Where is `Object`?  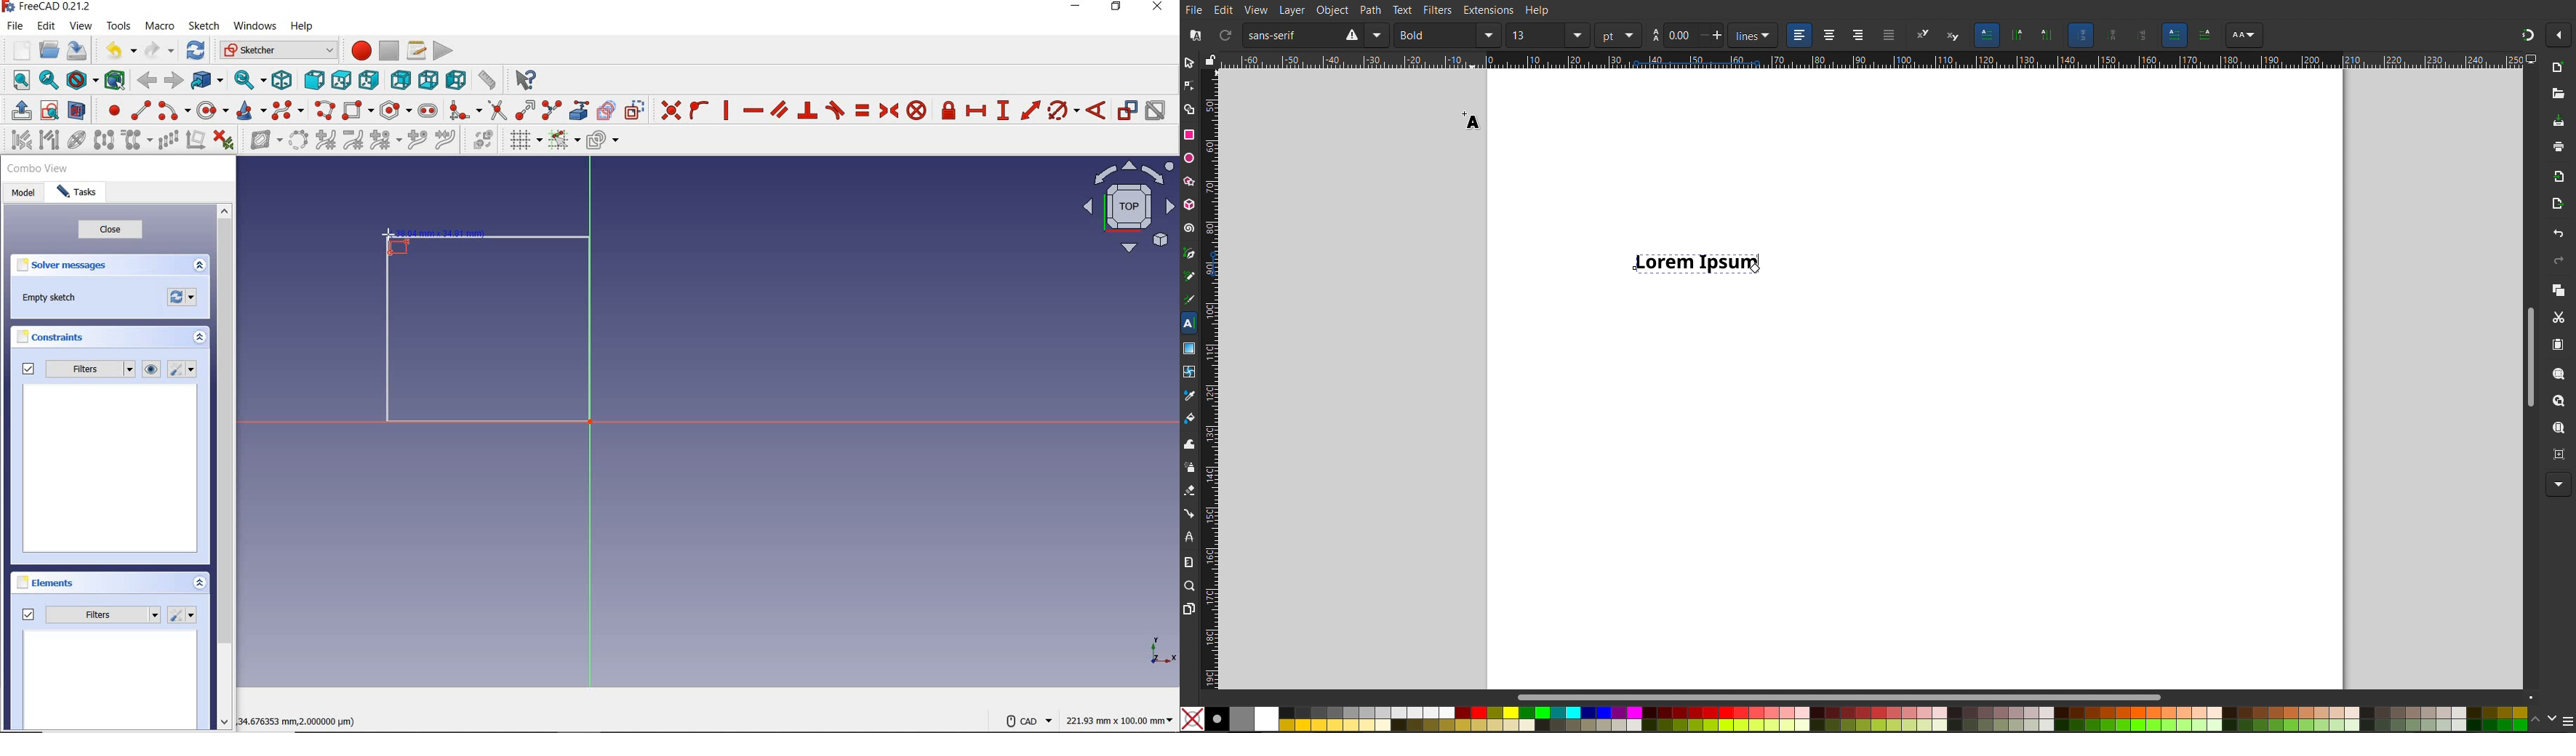 Object is located at coordinates (1332, 9).